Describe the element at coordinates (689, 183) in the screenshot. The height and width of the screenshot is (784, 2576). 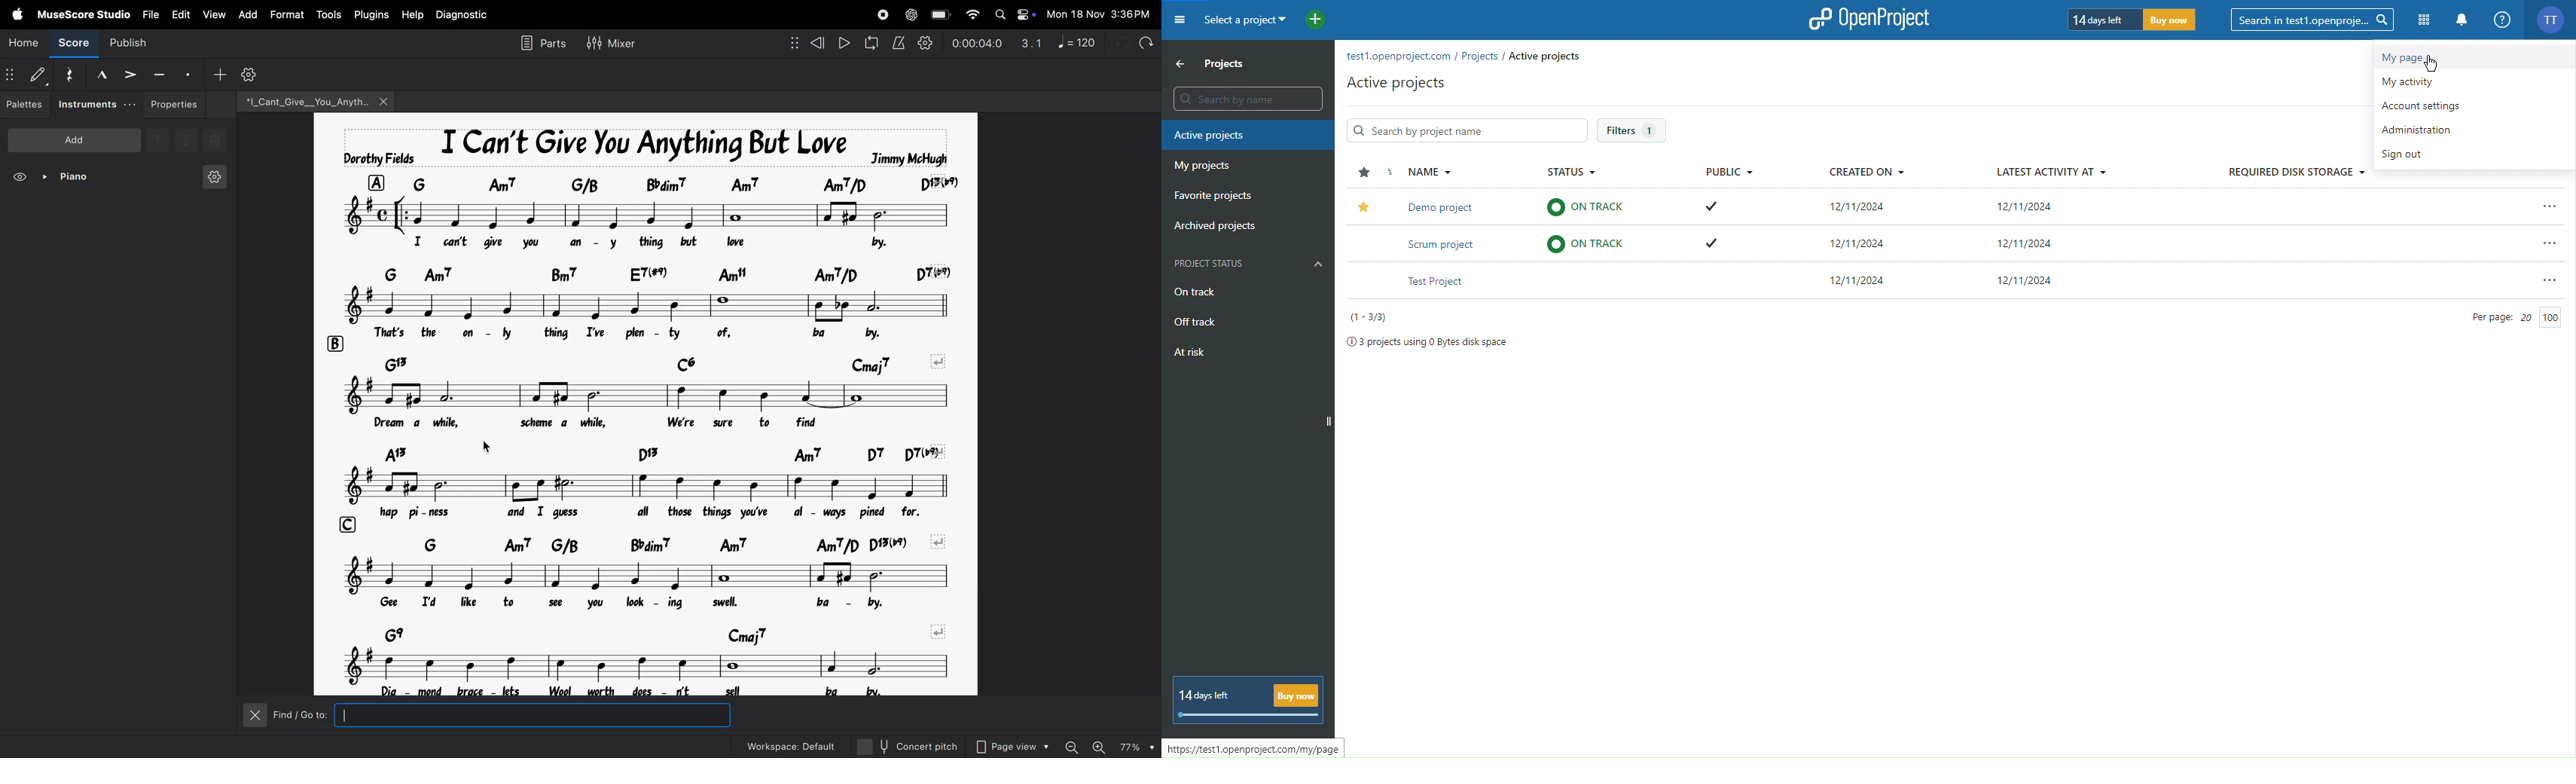
I see `chord symbol` at that location.